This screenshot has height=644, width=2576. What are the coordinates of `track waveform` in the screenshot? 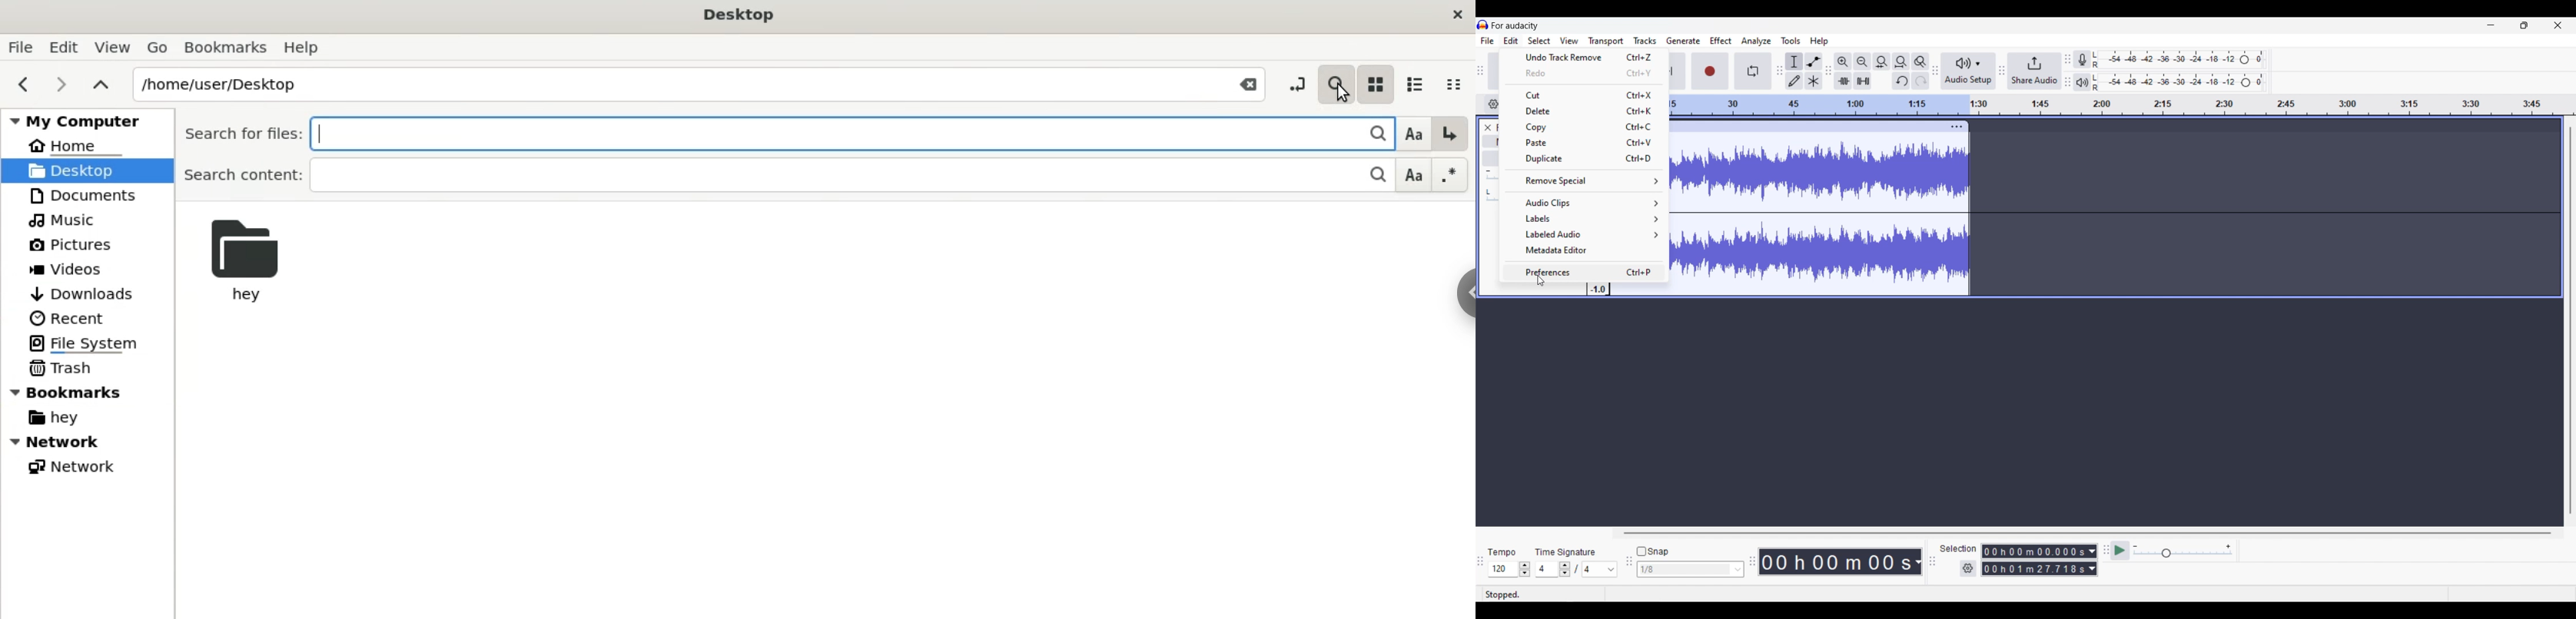 It's located at (1819, 217).